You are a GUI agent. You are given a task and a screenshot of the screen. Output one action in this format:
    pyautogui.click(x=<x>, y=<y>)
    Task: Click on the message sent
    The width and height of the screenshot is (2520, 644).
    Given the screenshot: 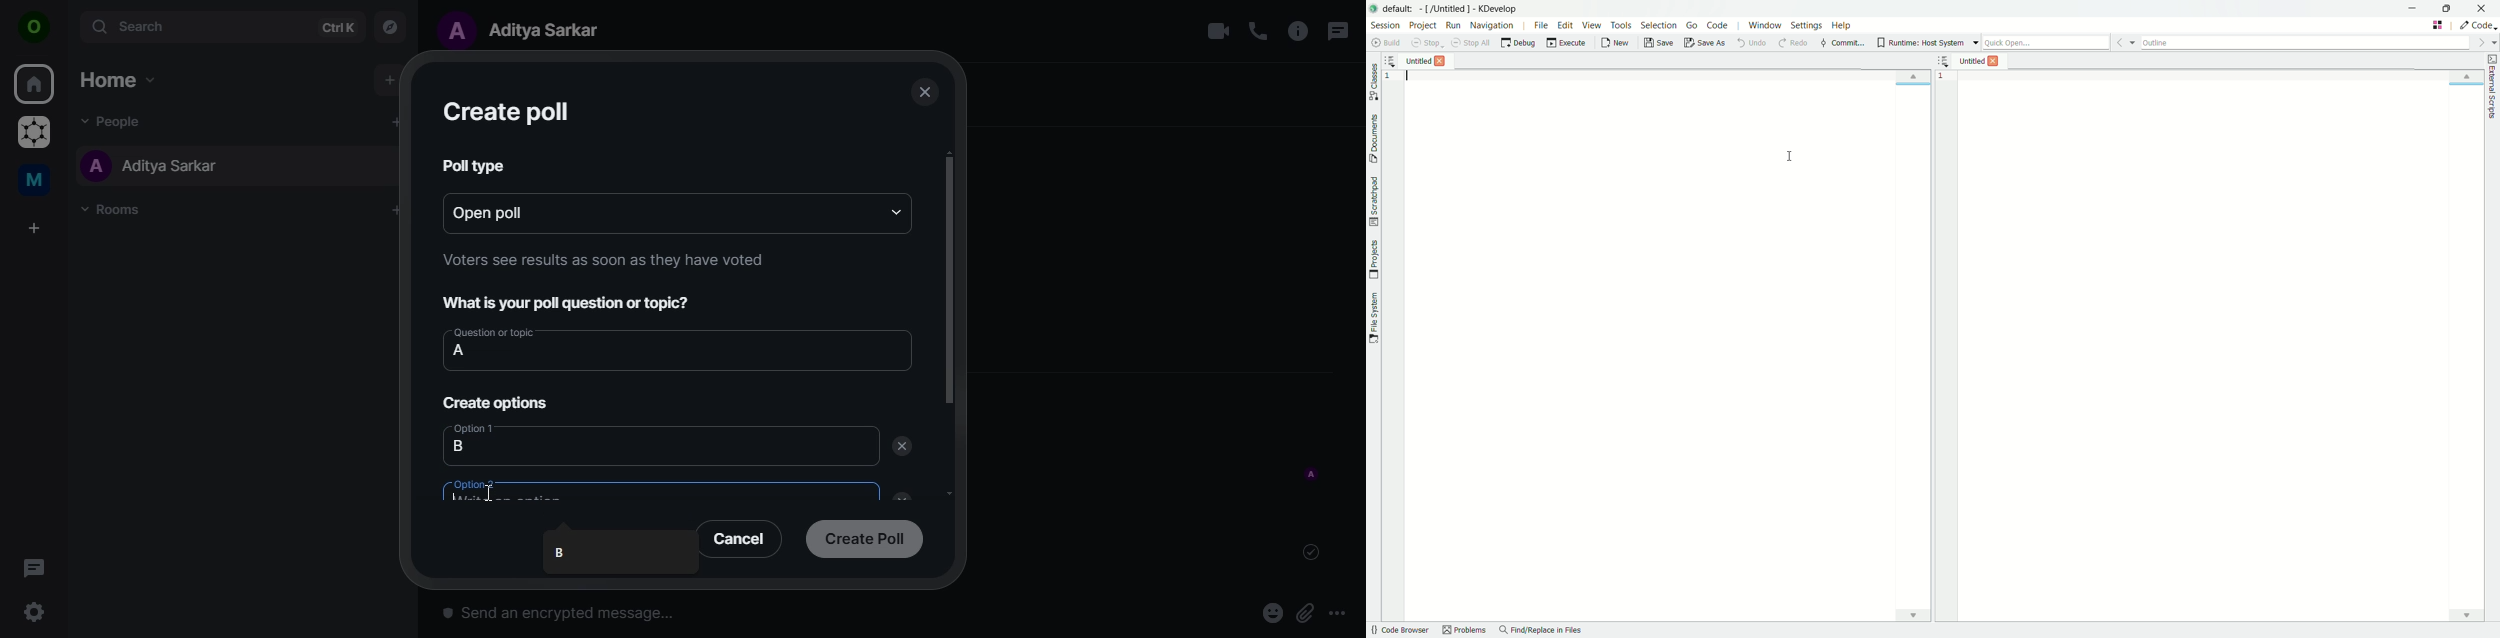 What is the action you would take?
    pyautogui.click(x=1313, y=552)
    